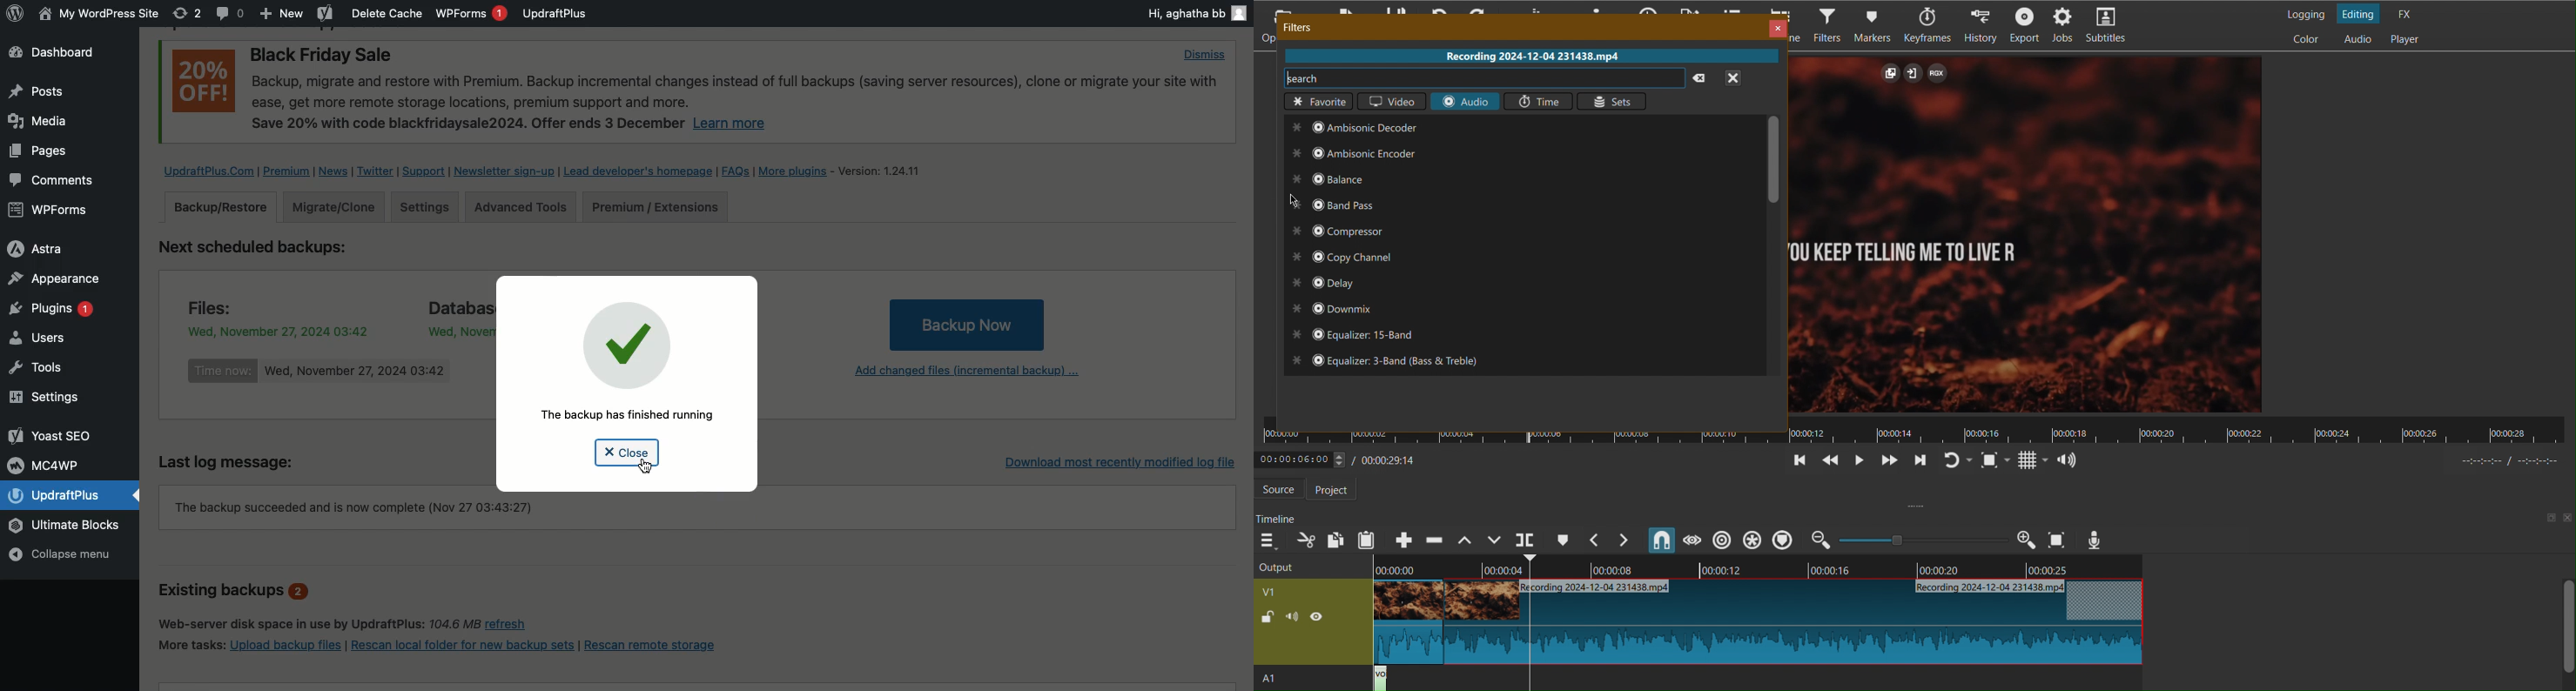 The height and width of the screenshot is (700, 2576). Describe the element at coordinates (40, 120) in the screenshot. I see `Media` at that location.